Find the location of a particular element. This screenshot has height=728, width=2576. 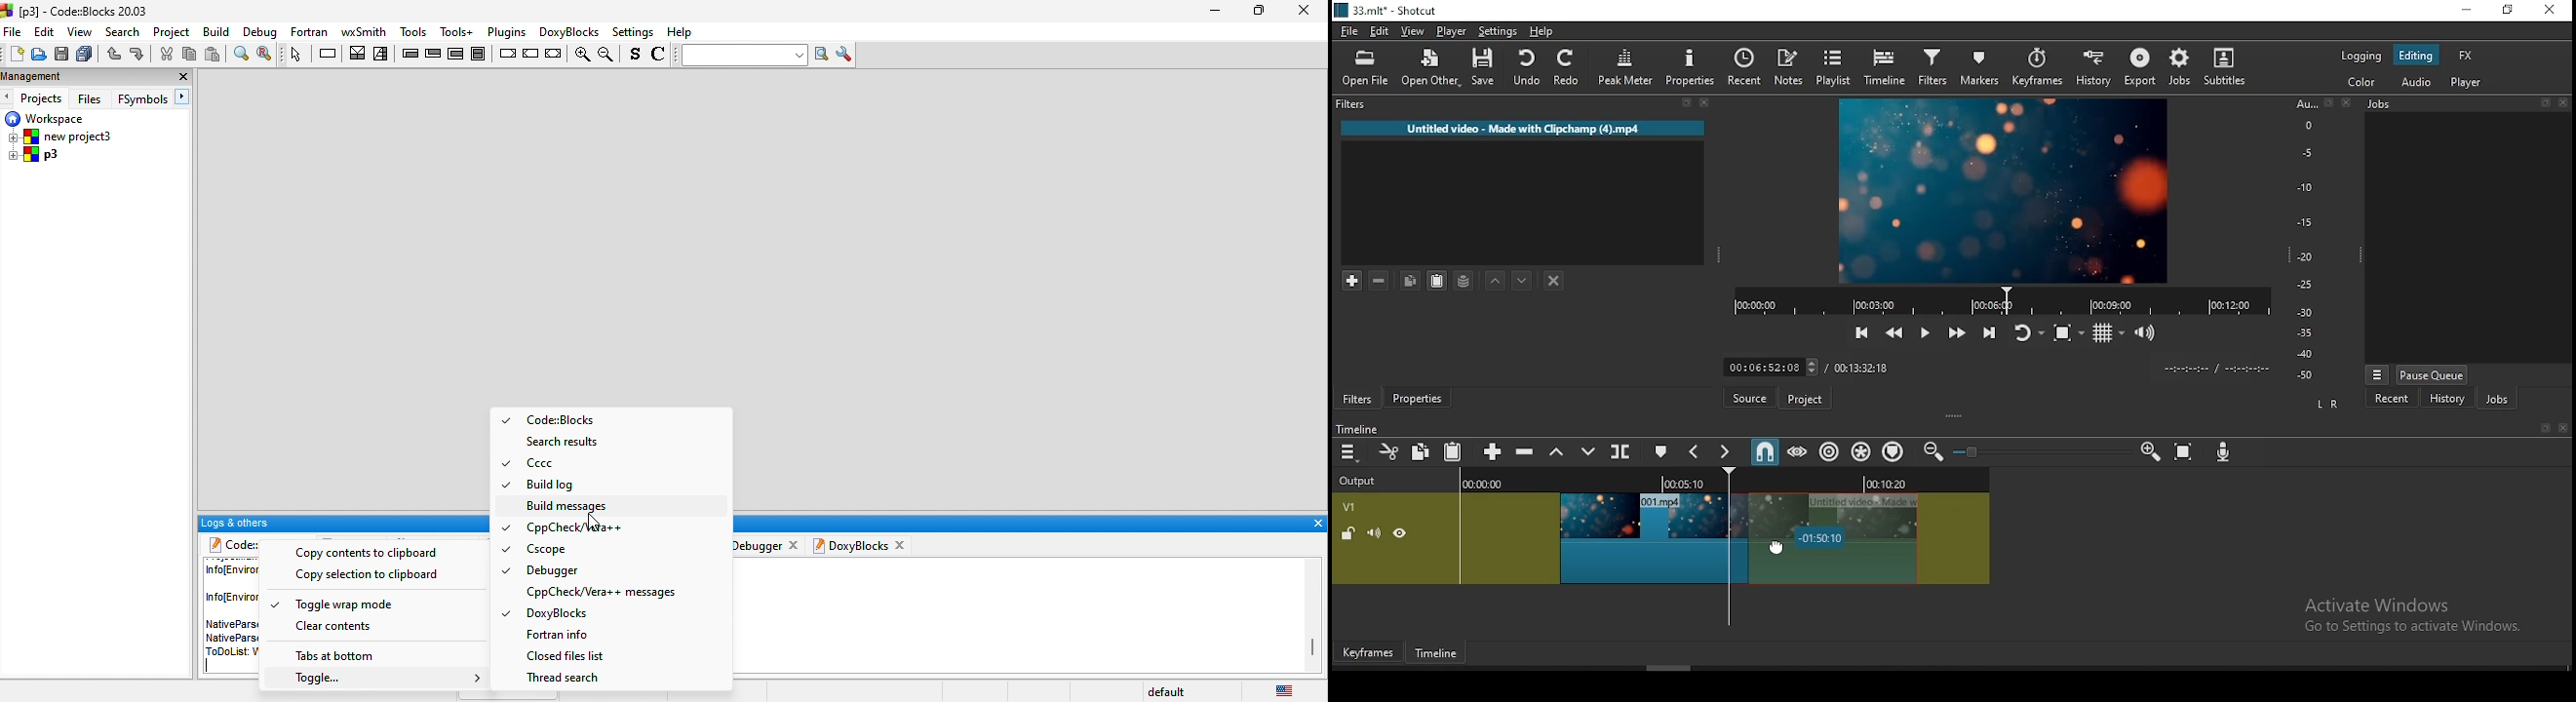

video track is located at coordinates (1350, 506).